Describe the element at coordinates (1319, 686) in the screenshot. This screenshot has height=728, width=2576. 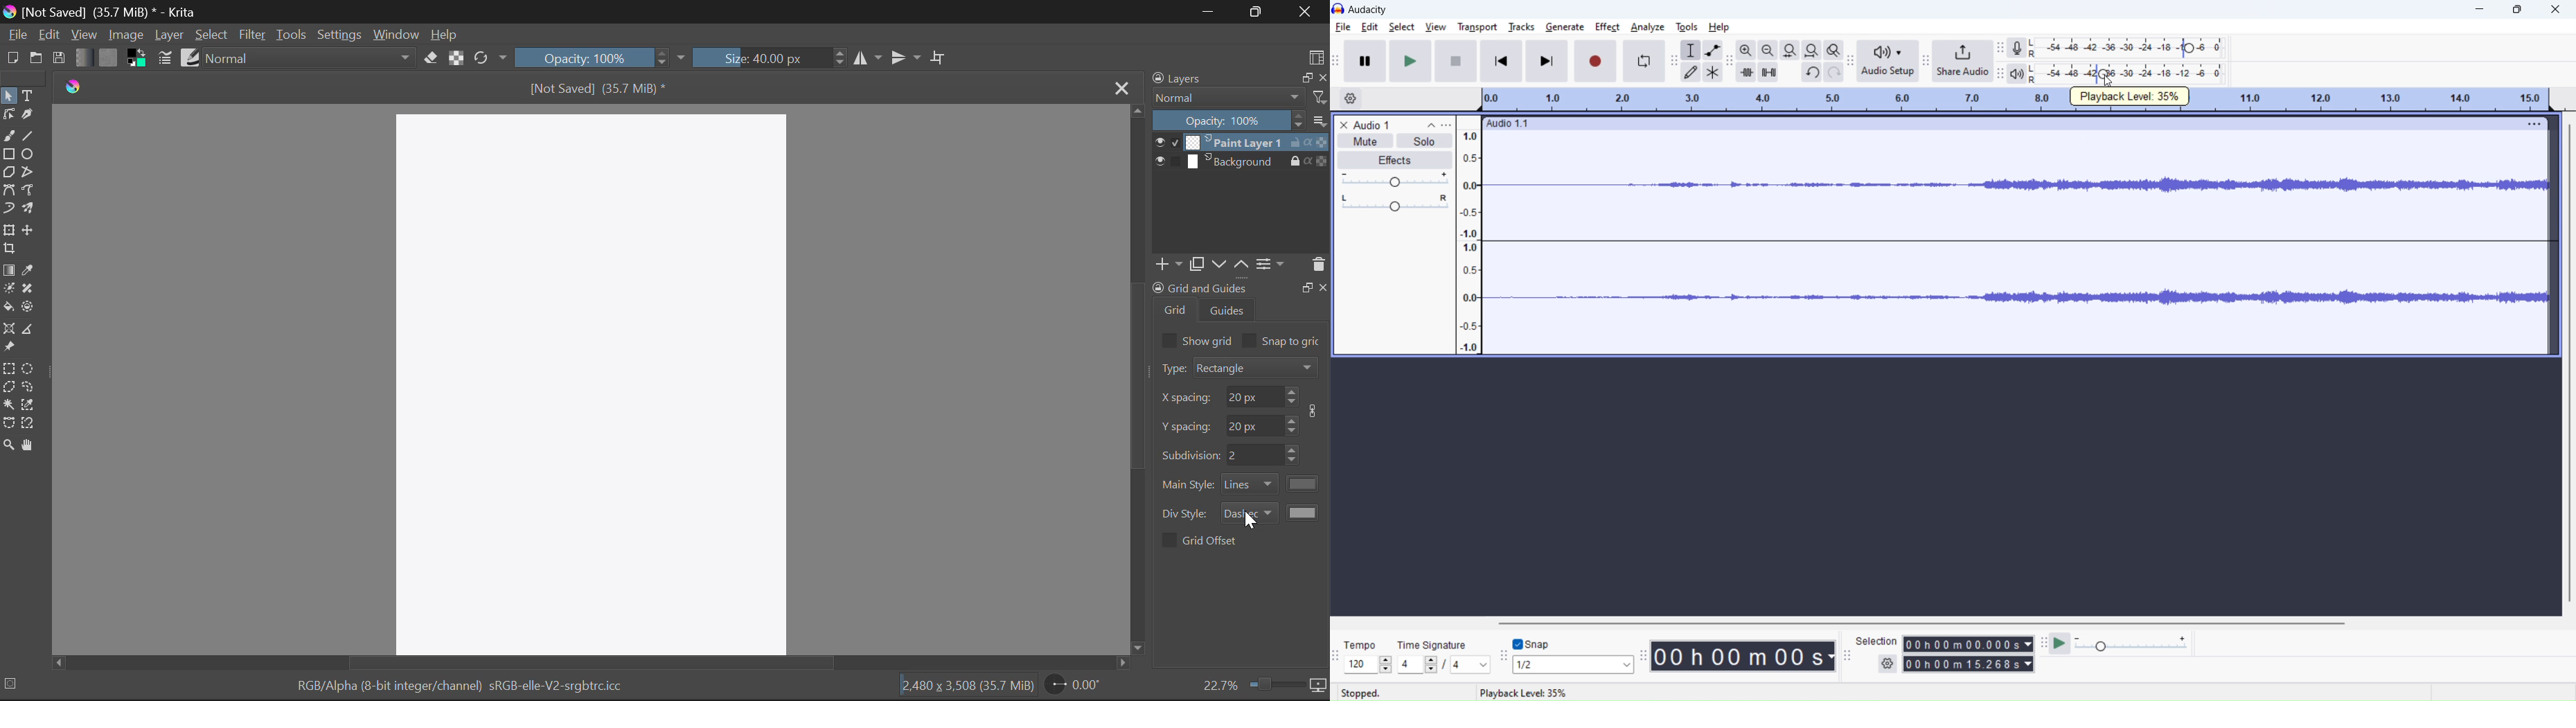
I see `icon` at that location.